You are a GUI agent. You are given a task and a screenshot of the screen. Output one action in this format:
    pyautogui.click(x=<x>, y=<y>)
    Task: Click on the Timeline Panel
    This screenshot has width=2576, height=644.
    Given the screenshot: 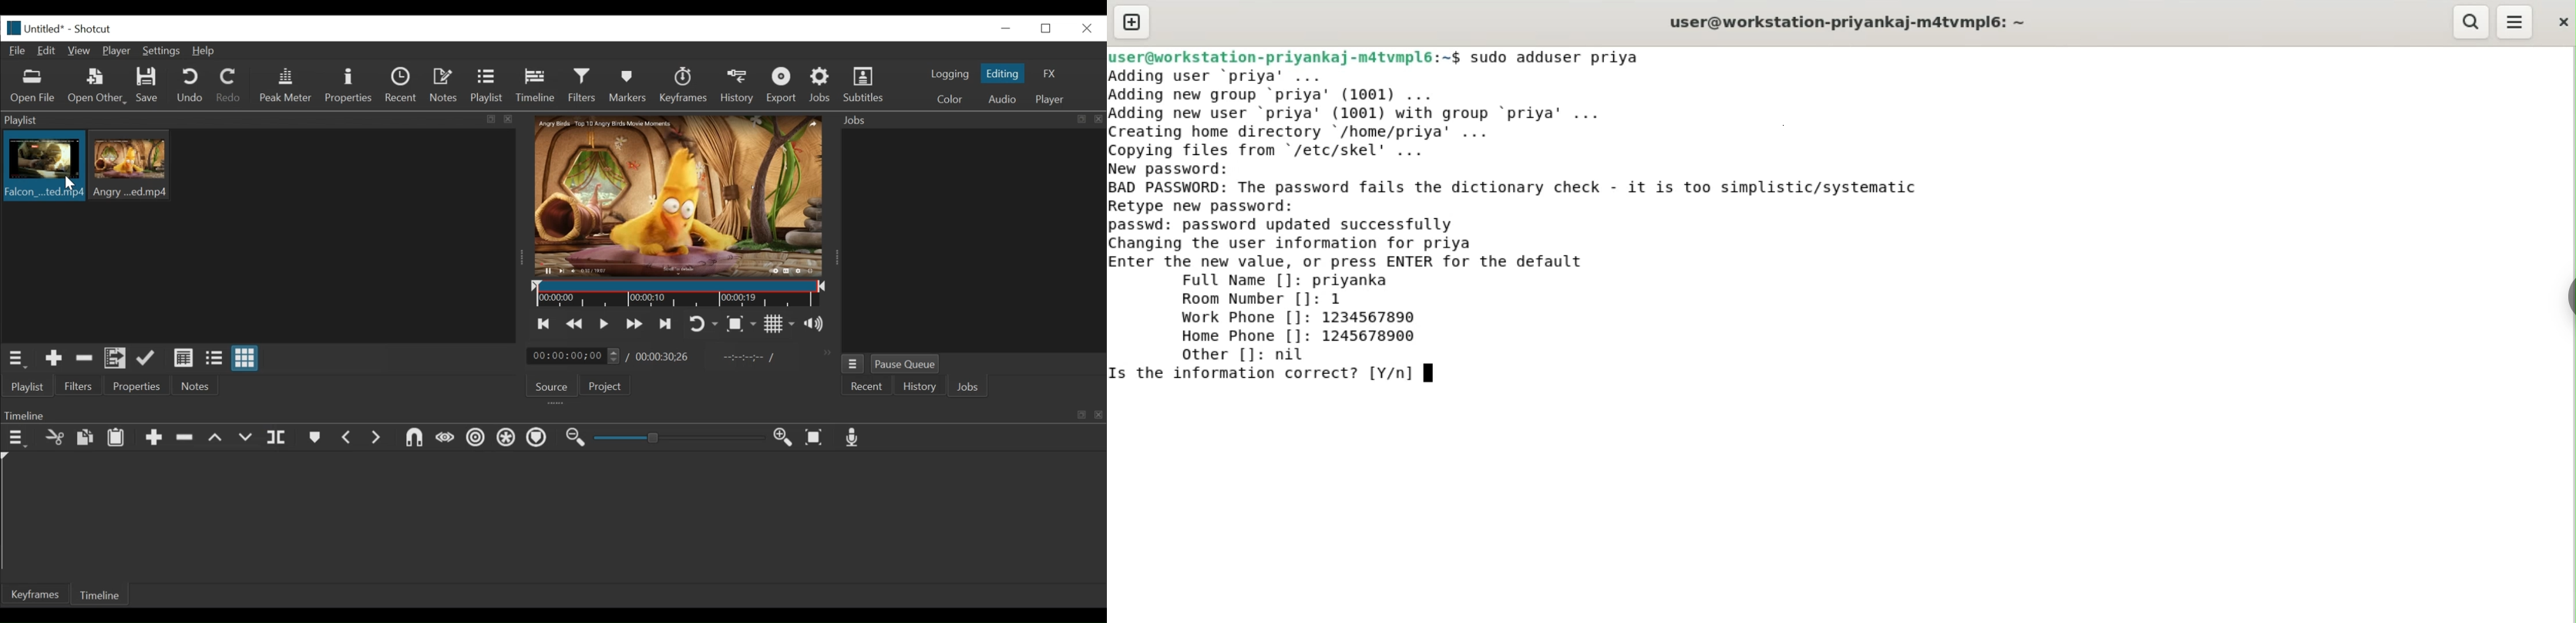 What is the action you would take?
    pyautogui.click(x=552, y=415)
    